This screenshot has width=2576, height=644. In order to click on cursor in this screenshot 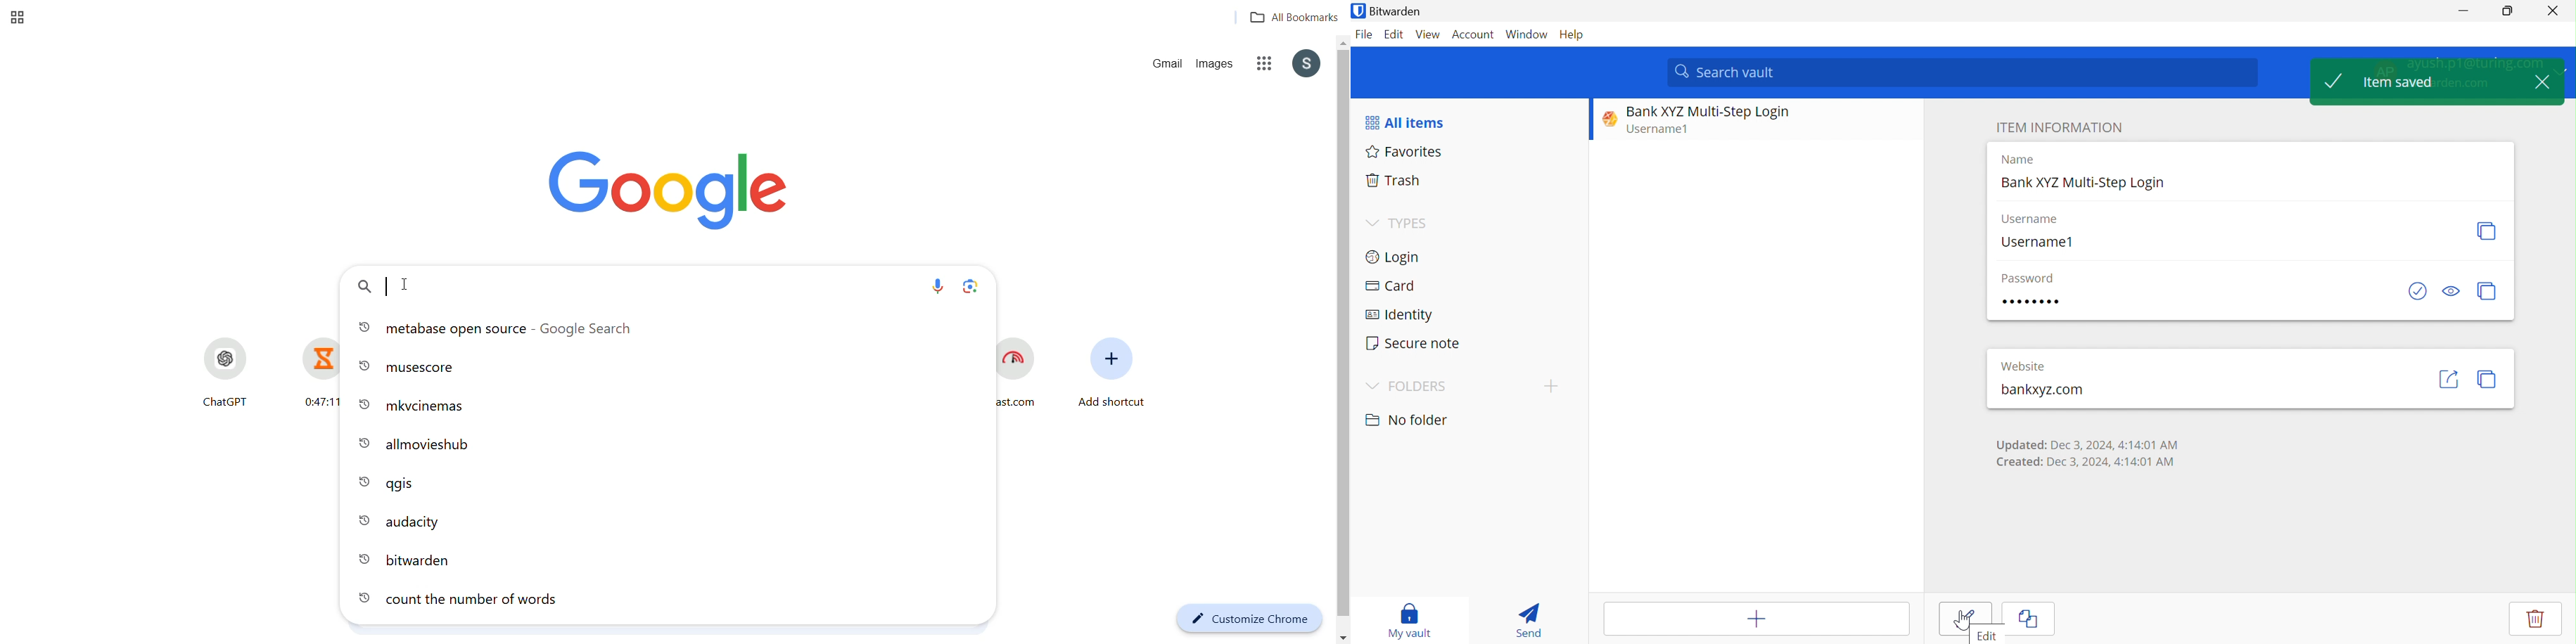, I will do `click(408, 283)`.